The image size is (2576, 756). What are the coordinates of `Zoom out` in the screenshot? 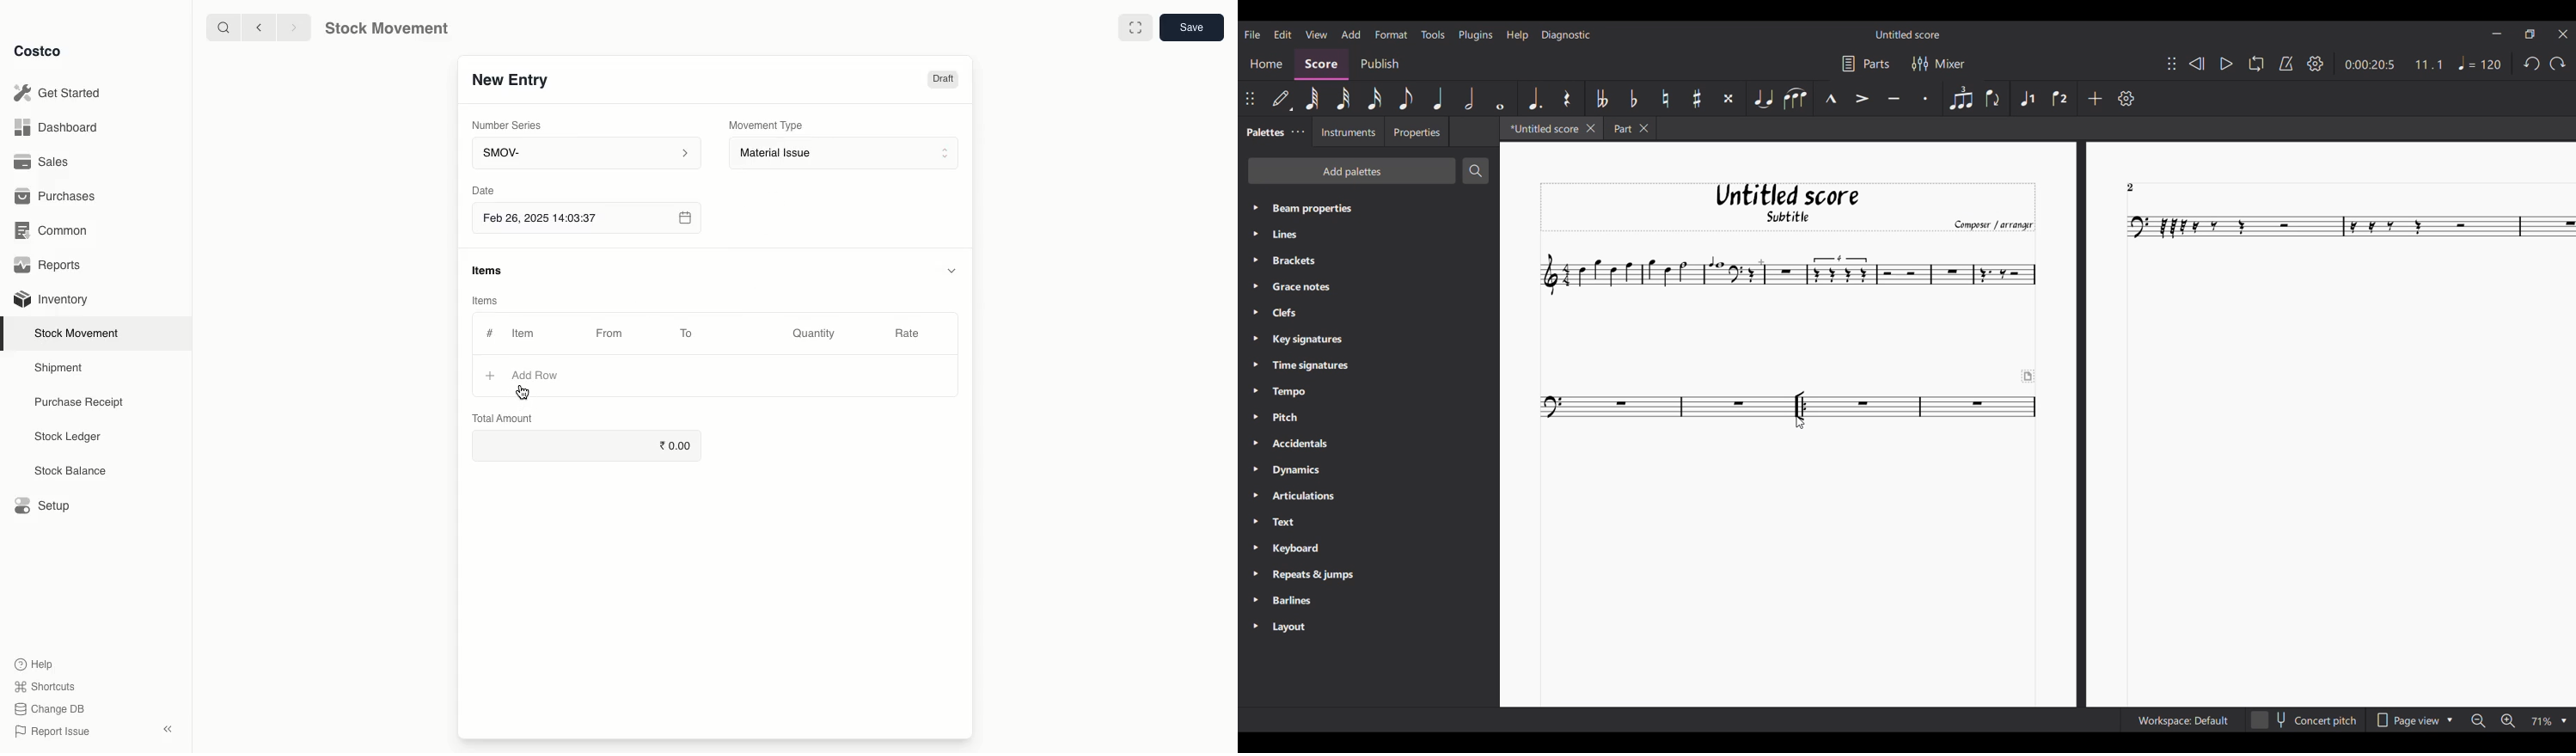 It's located at (2479, 721).